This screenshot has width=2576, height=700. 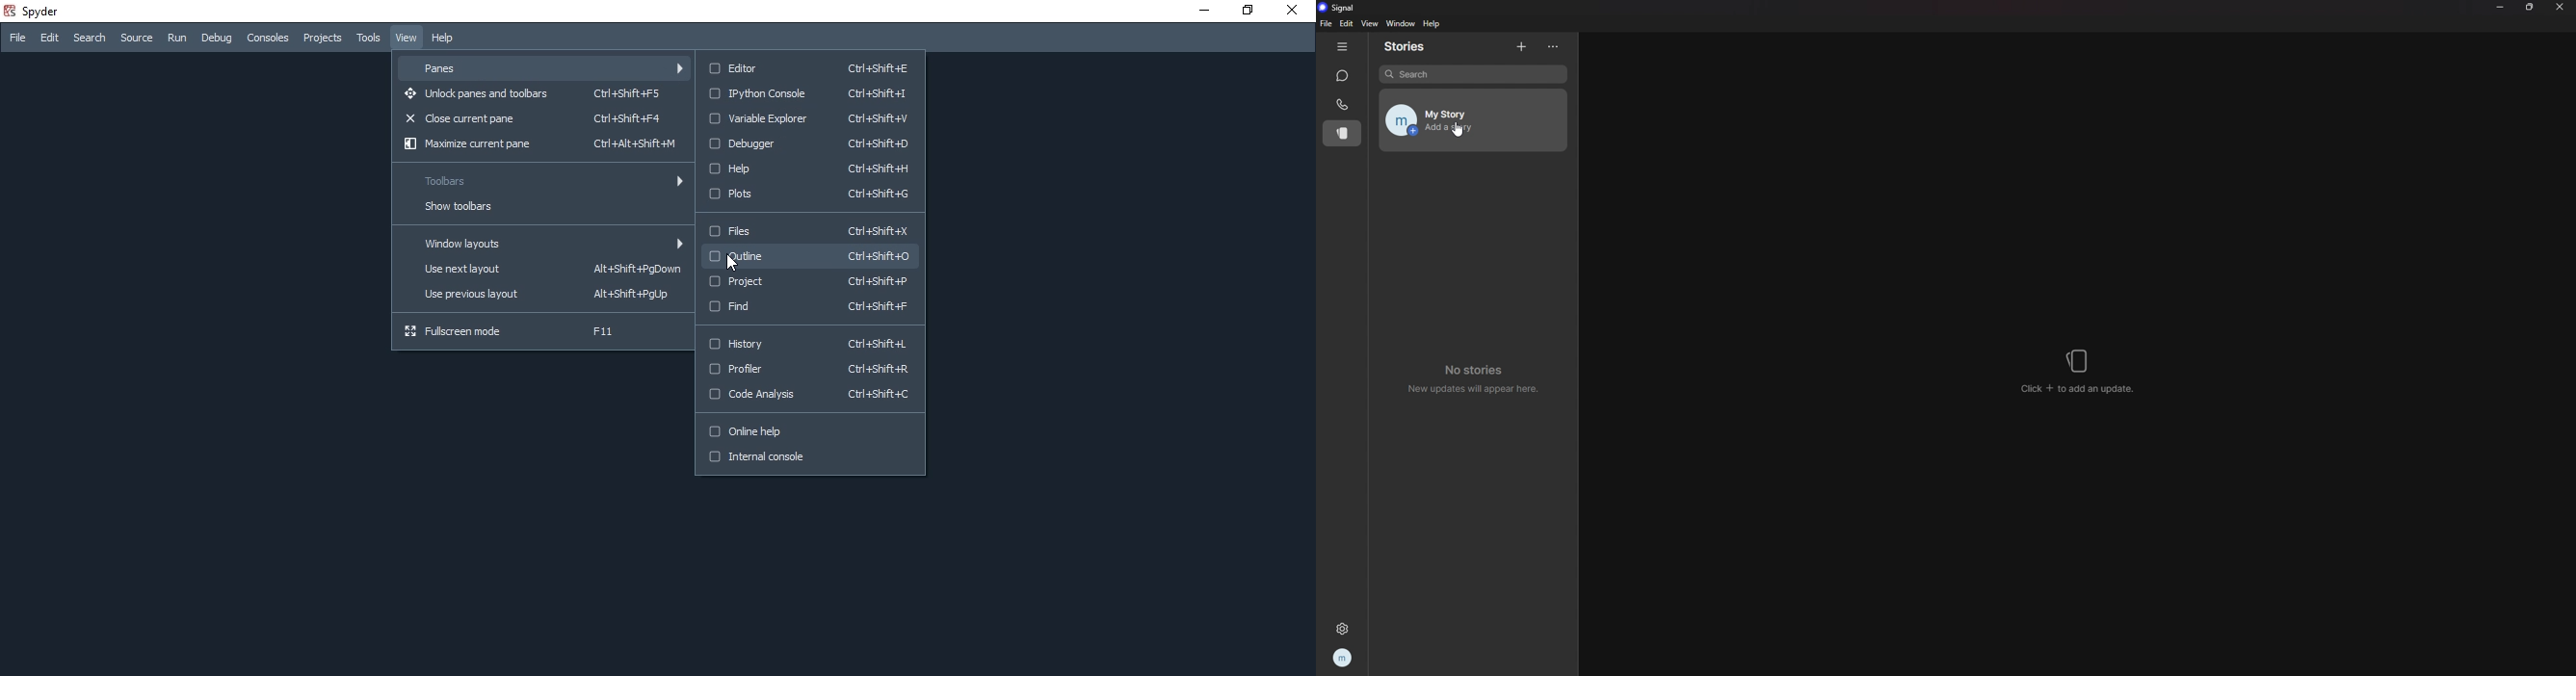 I want to click on File , so click(x=16, y=38).